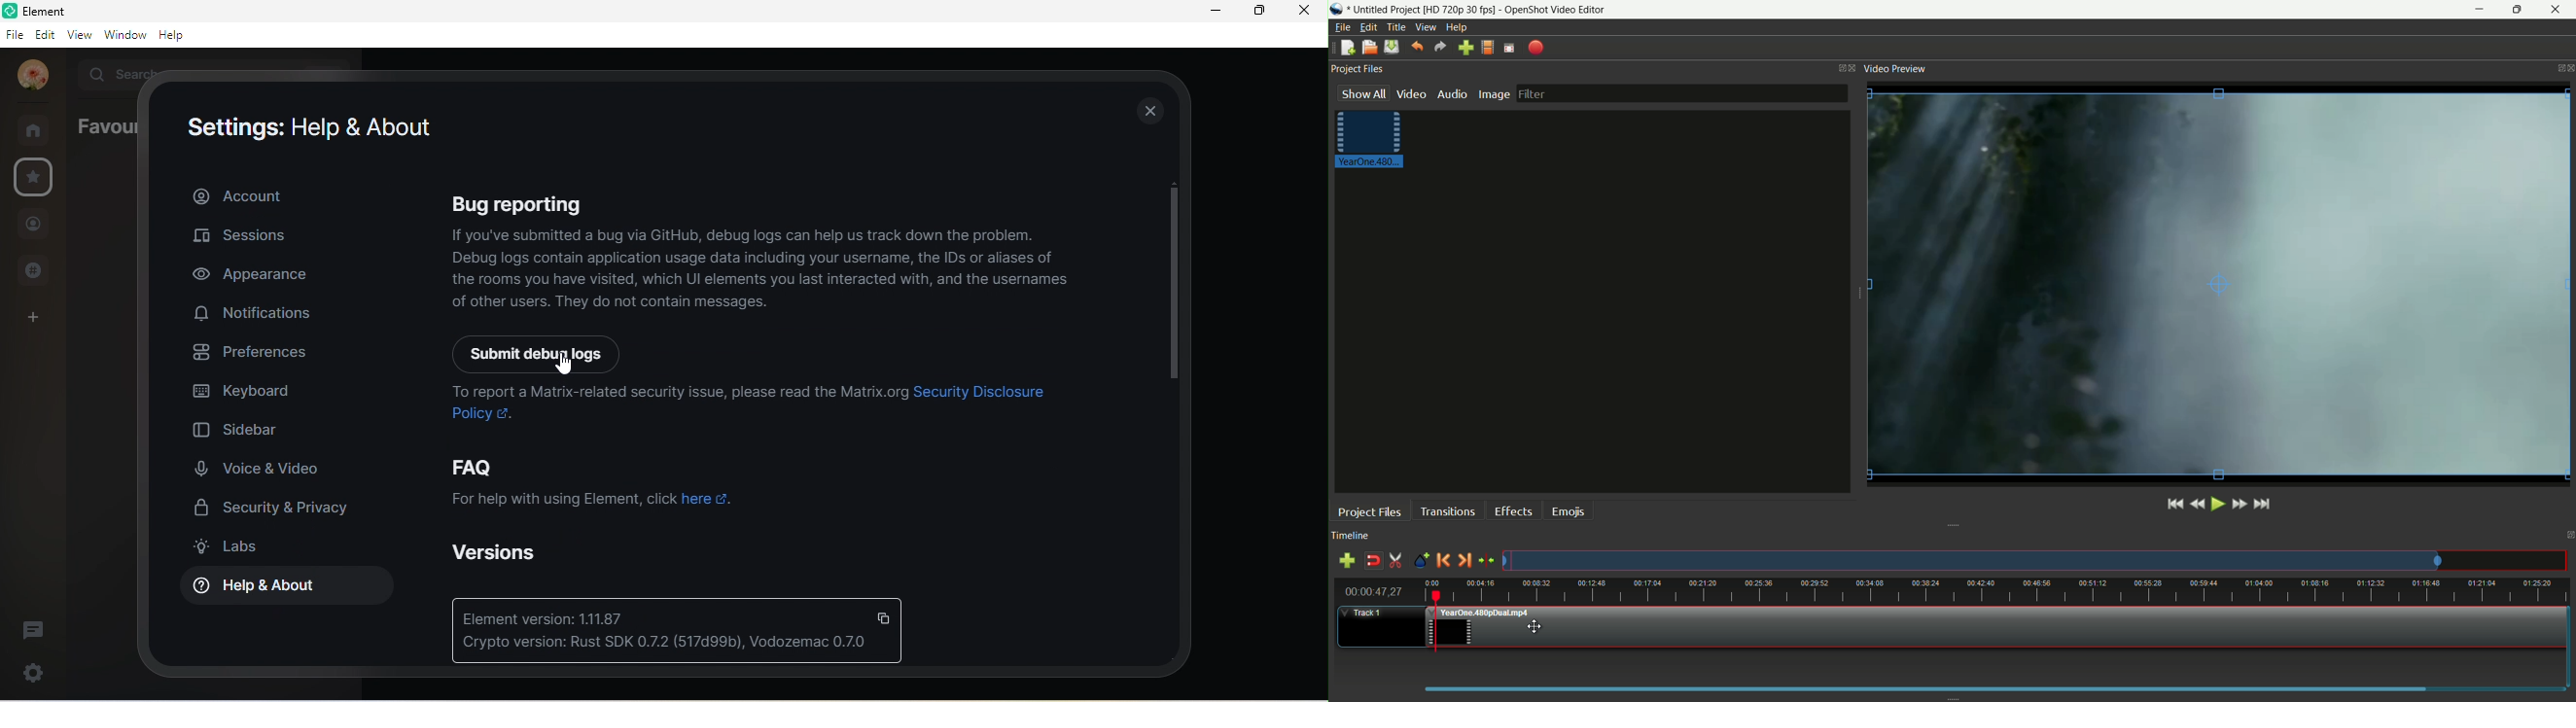  I want to click on appearance, so click(265, 278).